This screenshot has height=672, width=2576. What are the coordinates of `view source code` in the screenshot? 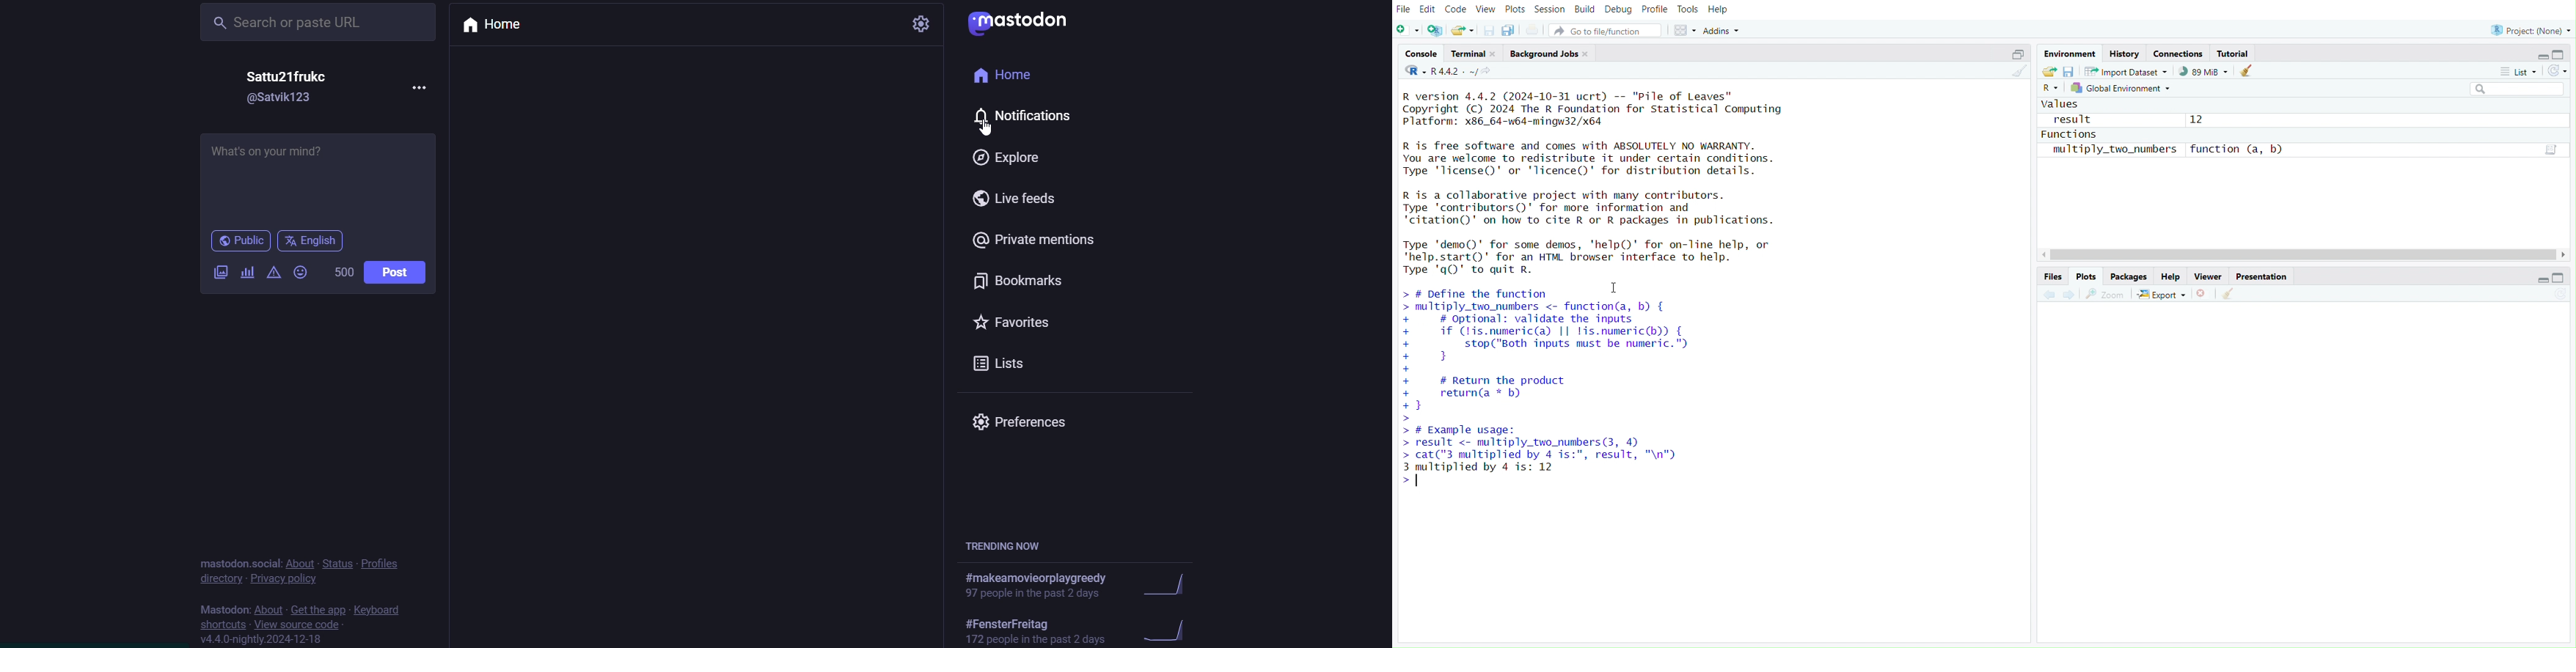 It's located at (297, 626).